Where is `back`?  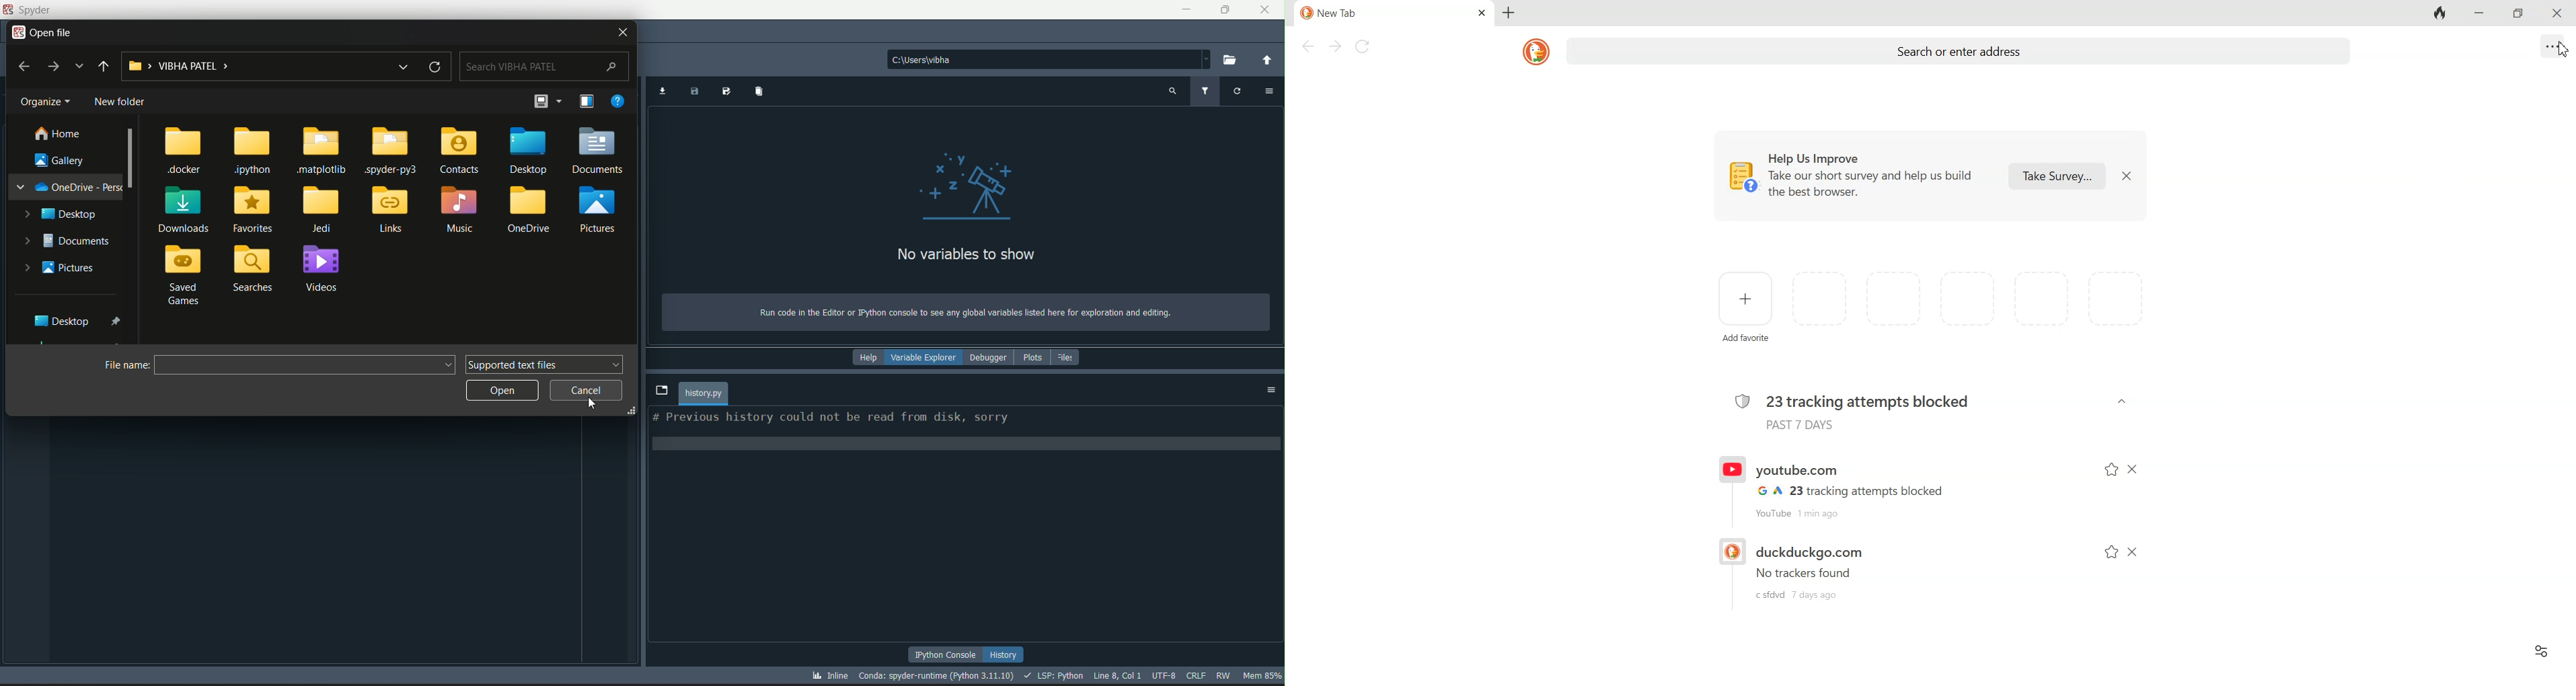
back is located at coordinates (25, 66).